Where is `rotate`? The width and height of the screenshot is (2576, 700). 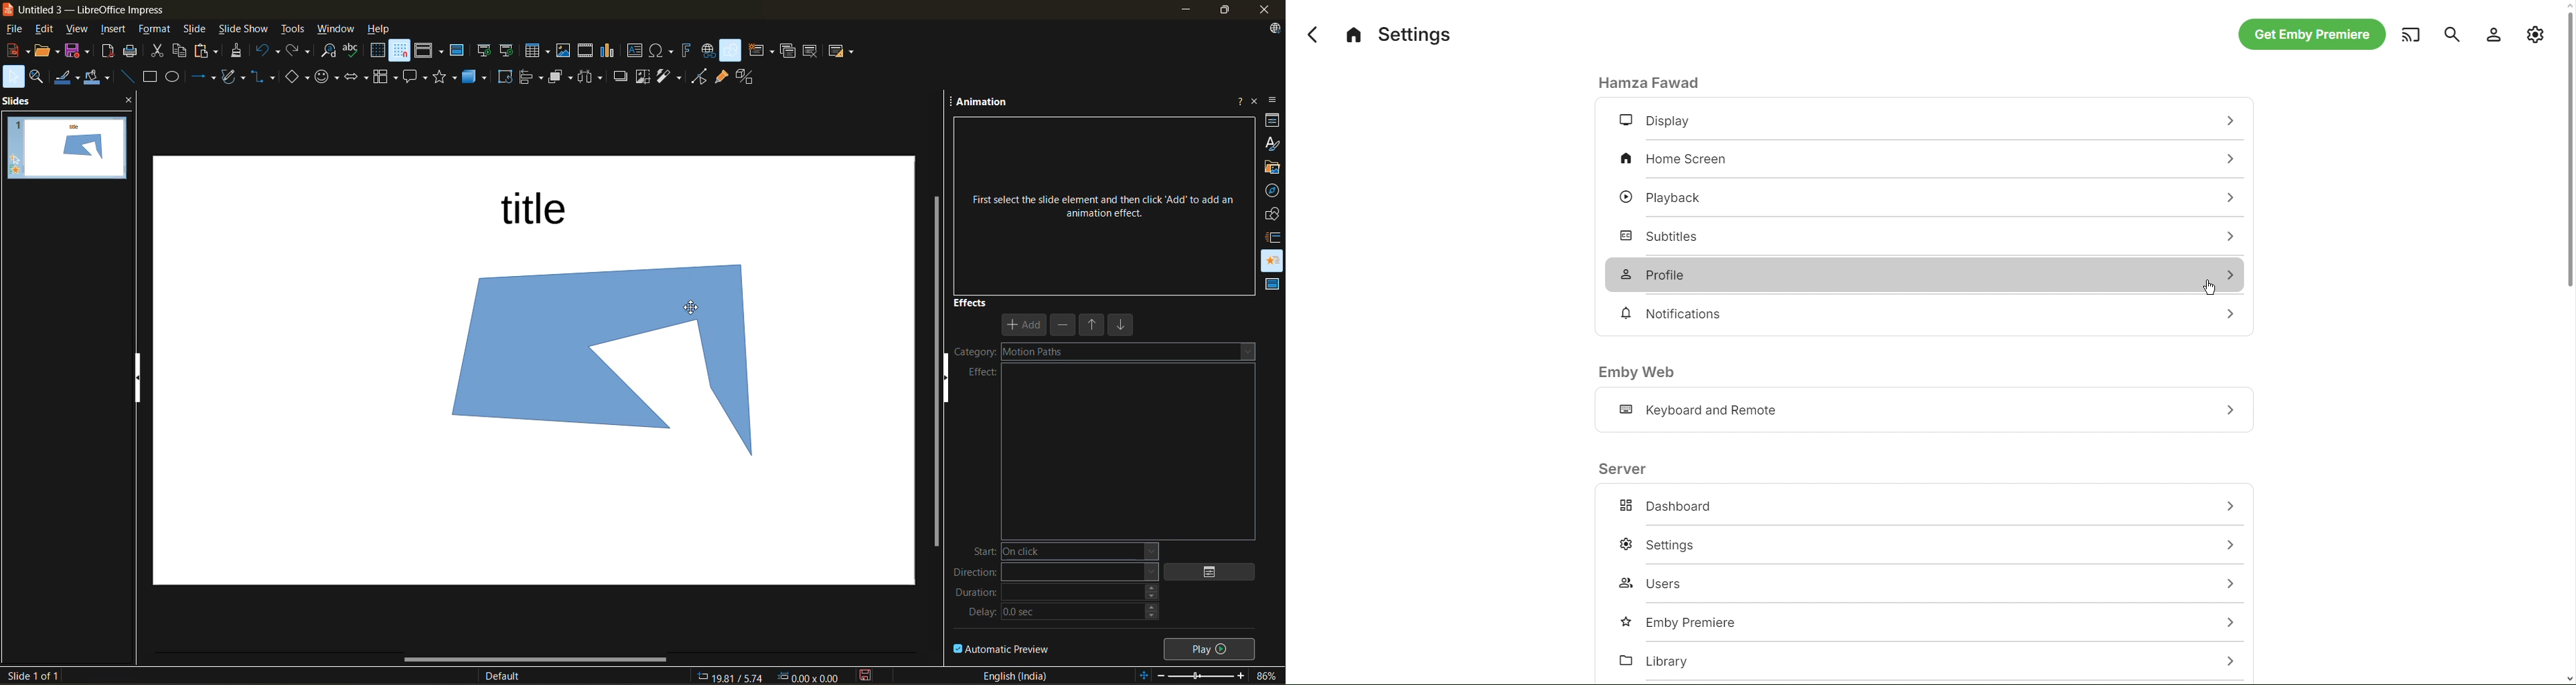
rotate is located at coordinates (506, 78).